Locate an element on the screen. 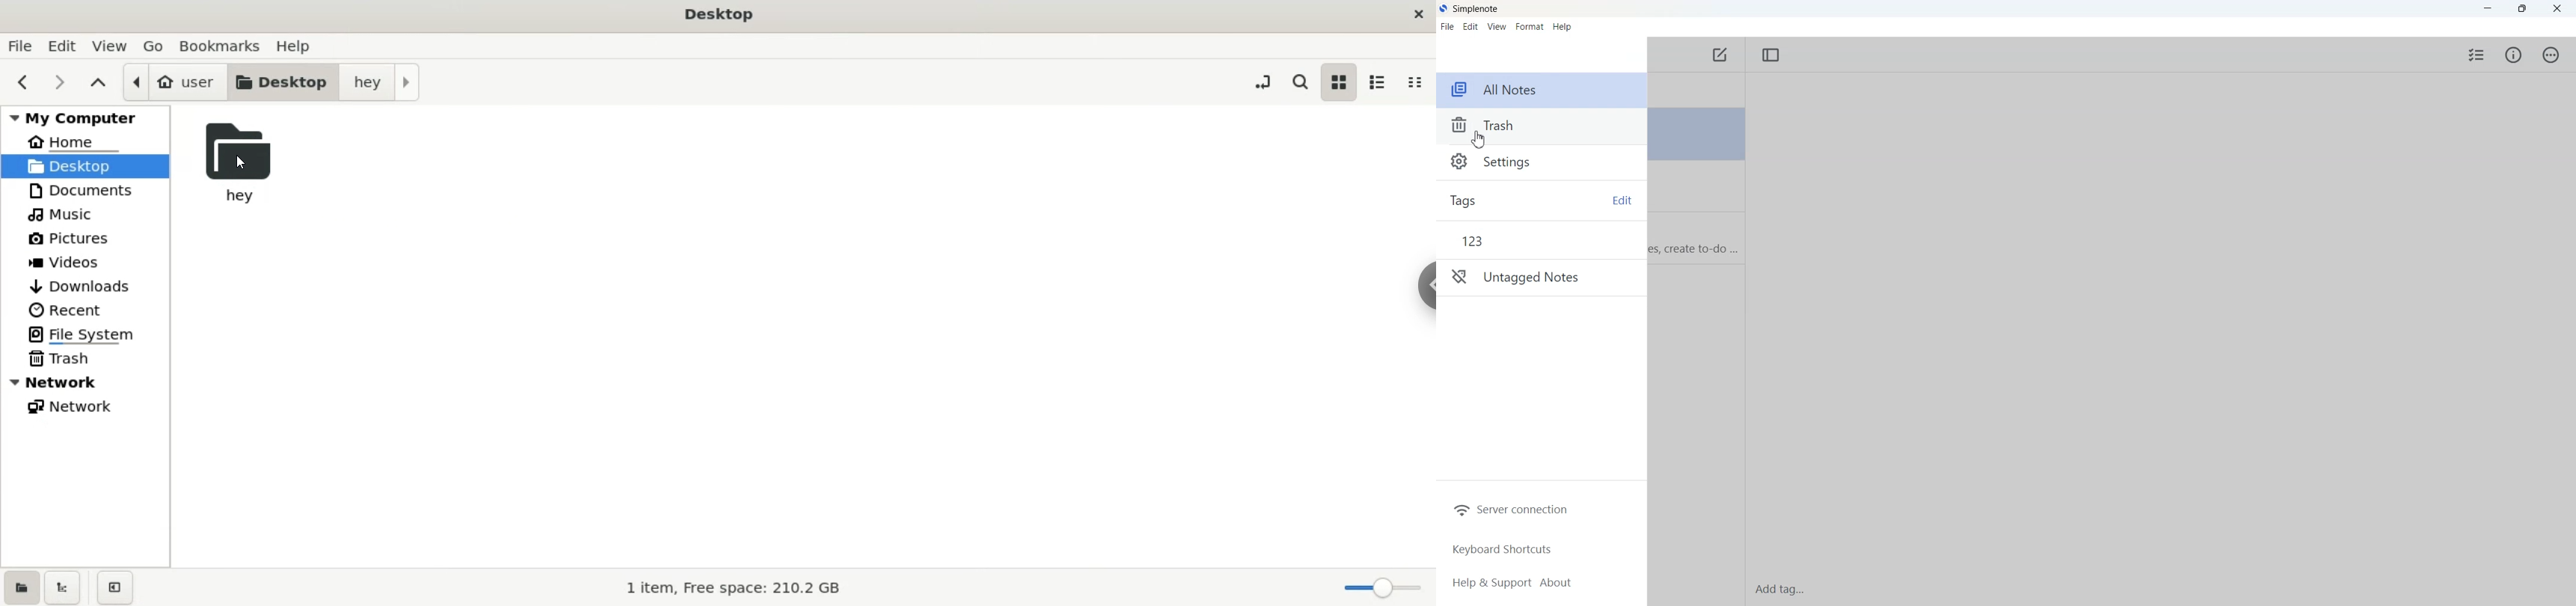 Image resolution: width=2576 pixels, height=616 pixels. Settings is located at coordinates (1542, 162).